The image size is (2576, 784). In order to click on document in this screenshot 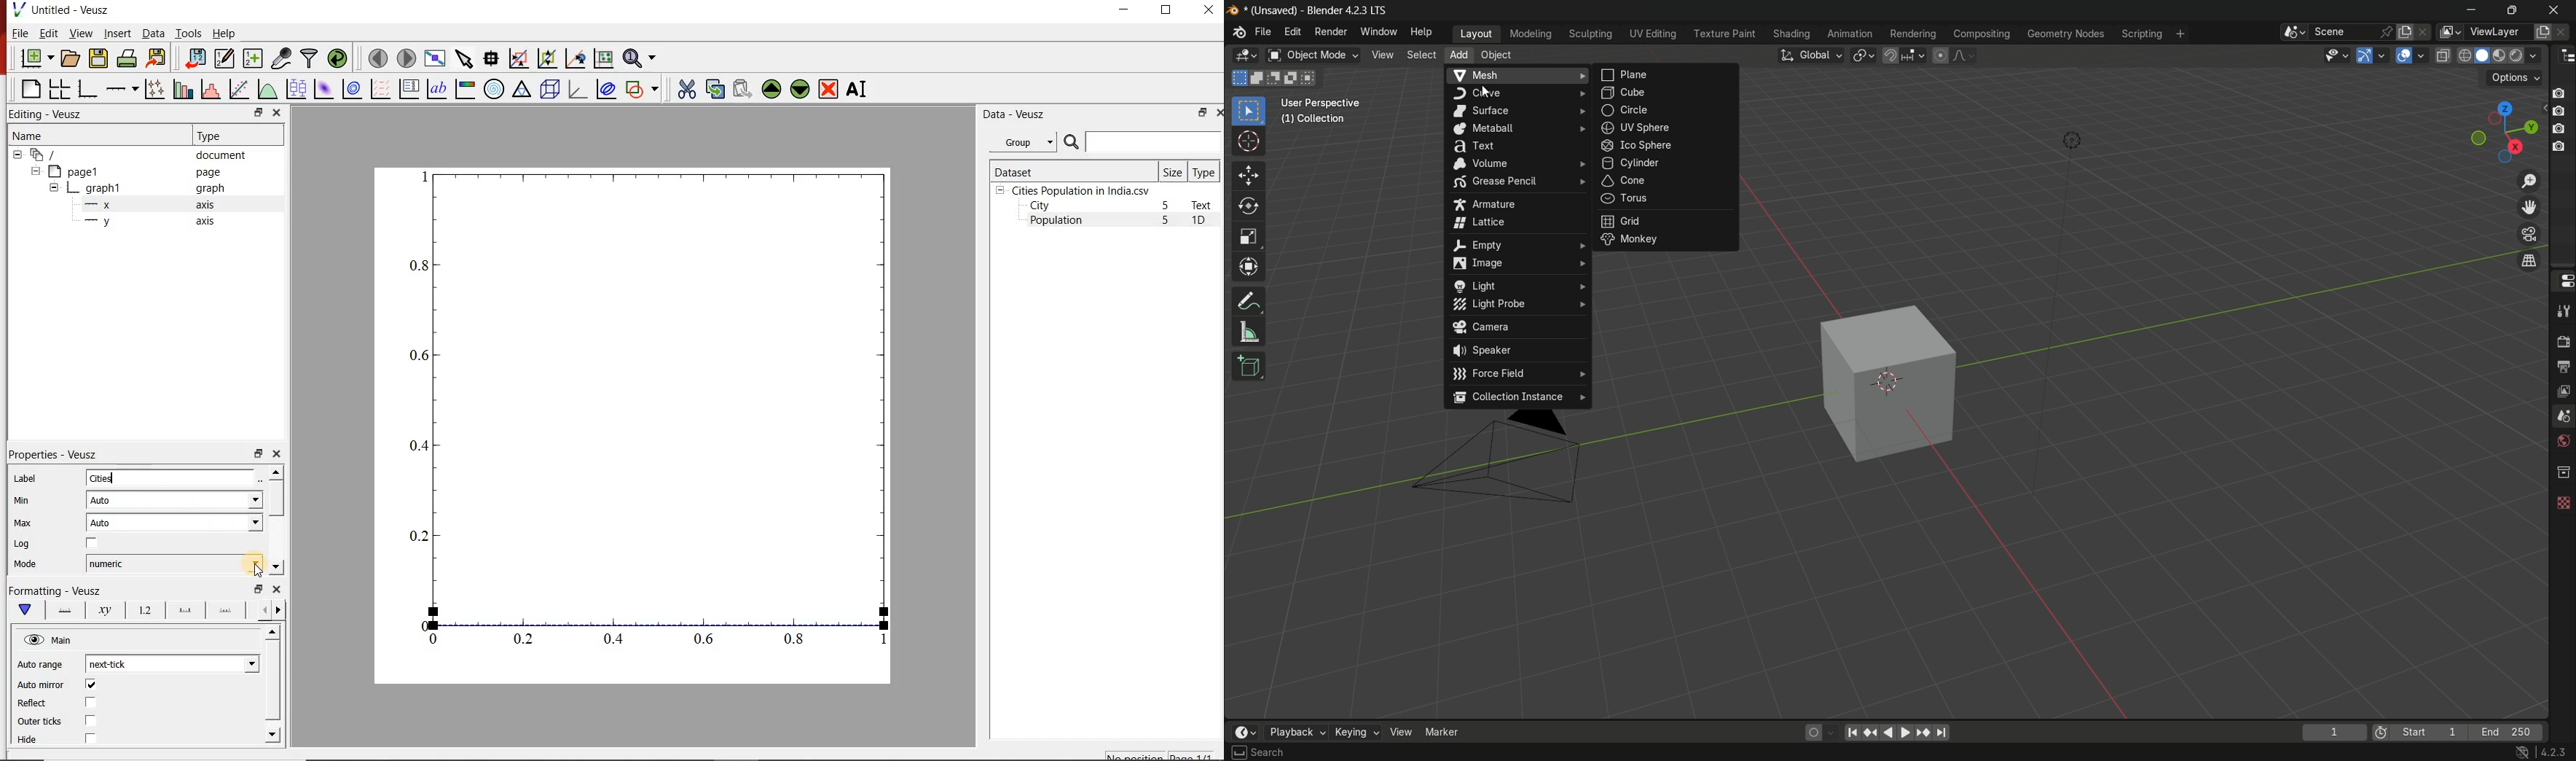, I will do `click(134, 154)`.